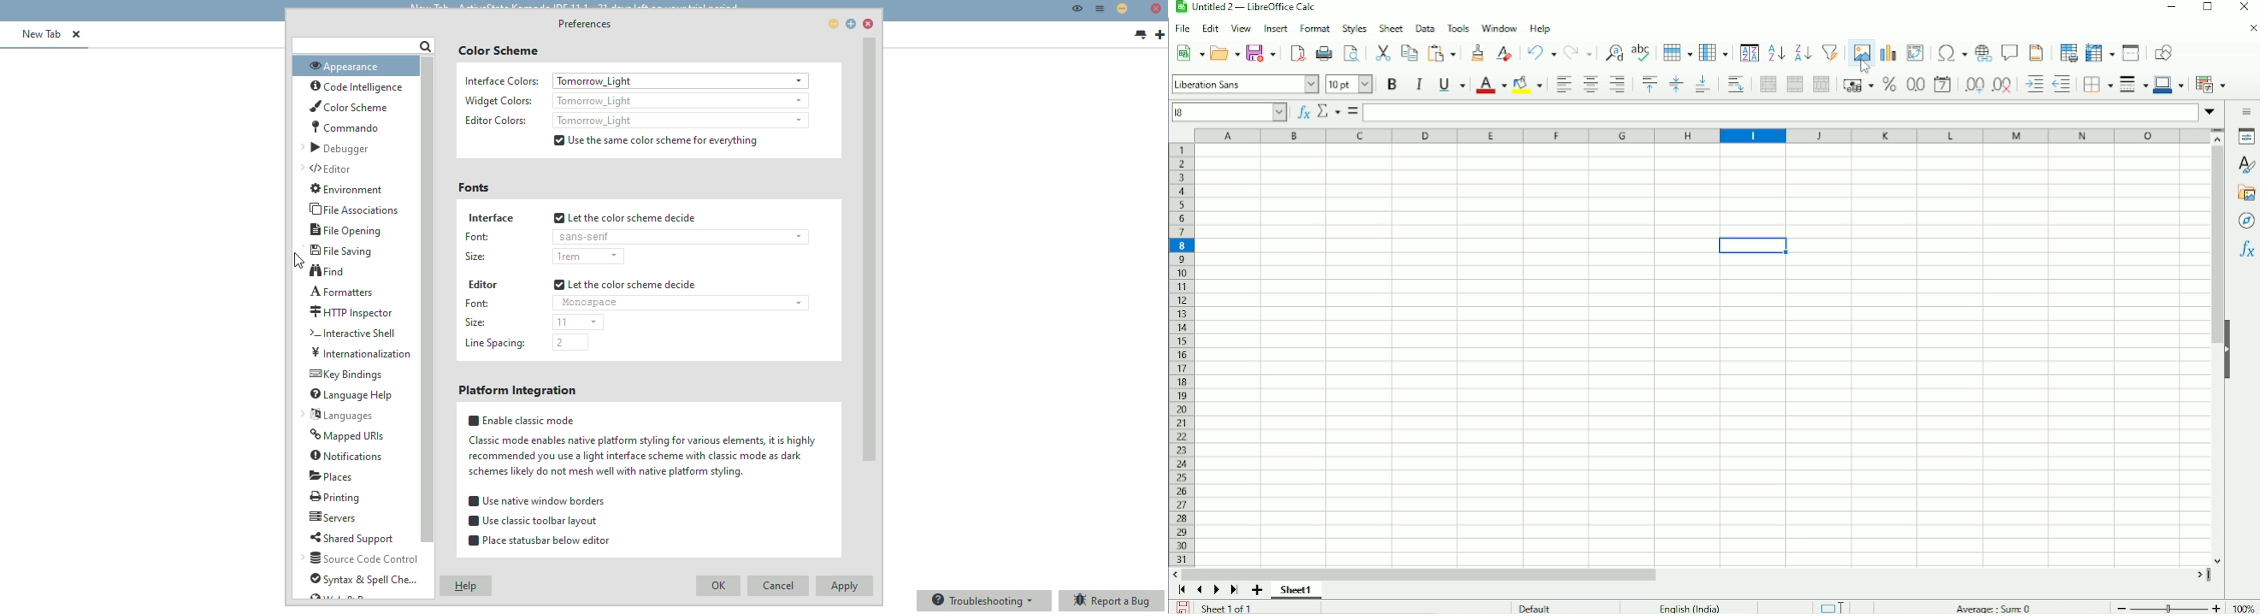  What do you see at coordinates (1409, 52) in the screenshot?
I see `Copy` at bounding box center [1409, 52].